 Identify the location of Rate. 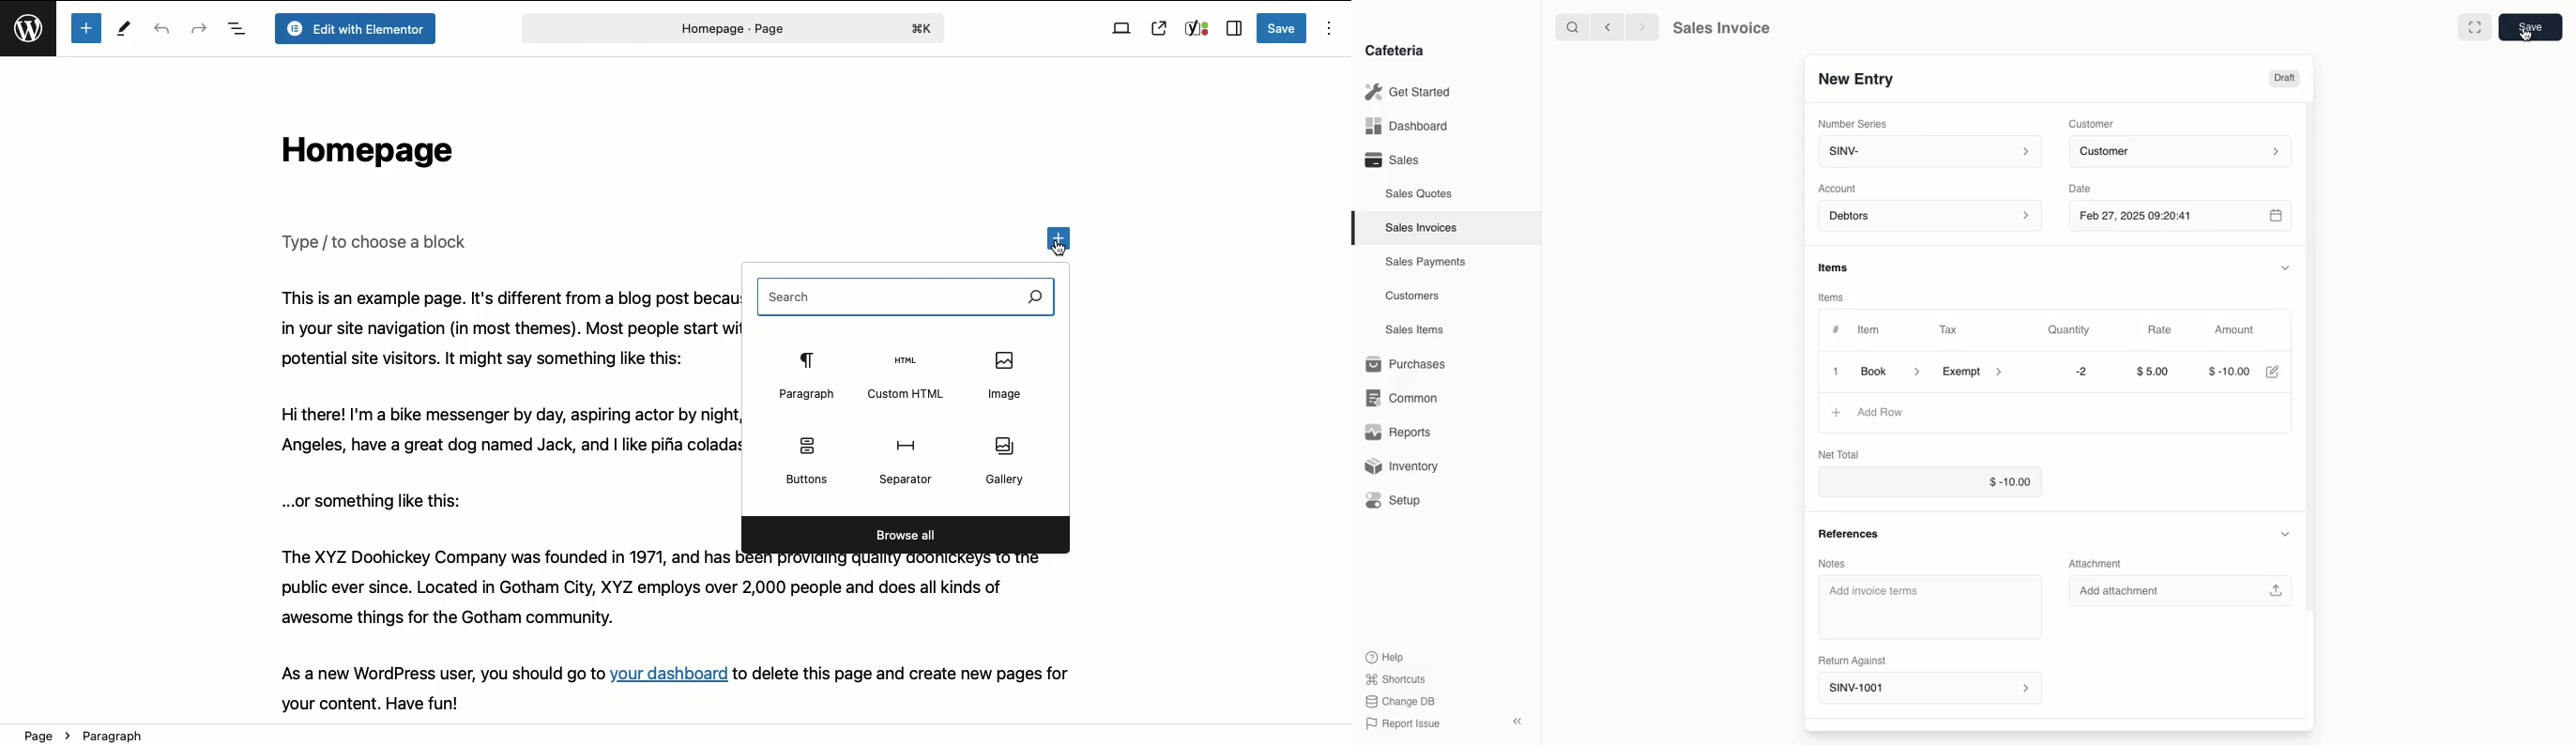
(2165, 330).